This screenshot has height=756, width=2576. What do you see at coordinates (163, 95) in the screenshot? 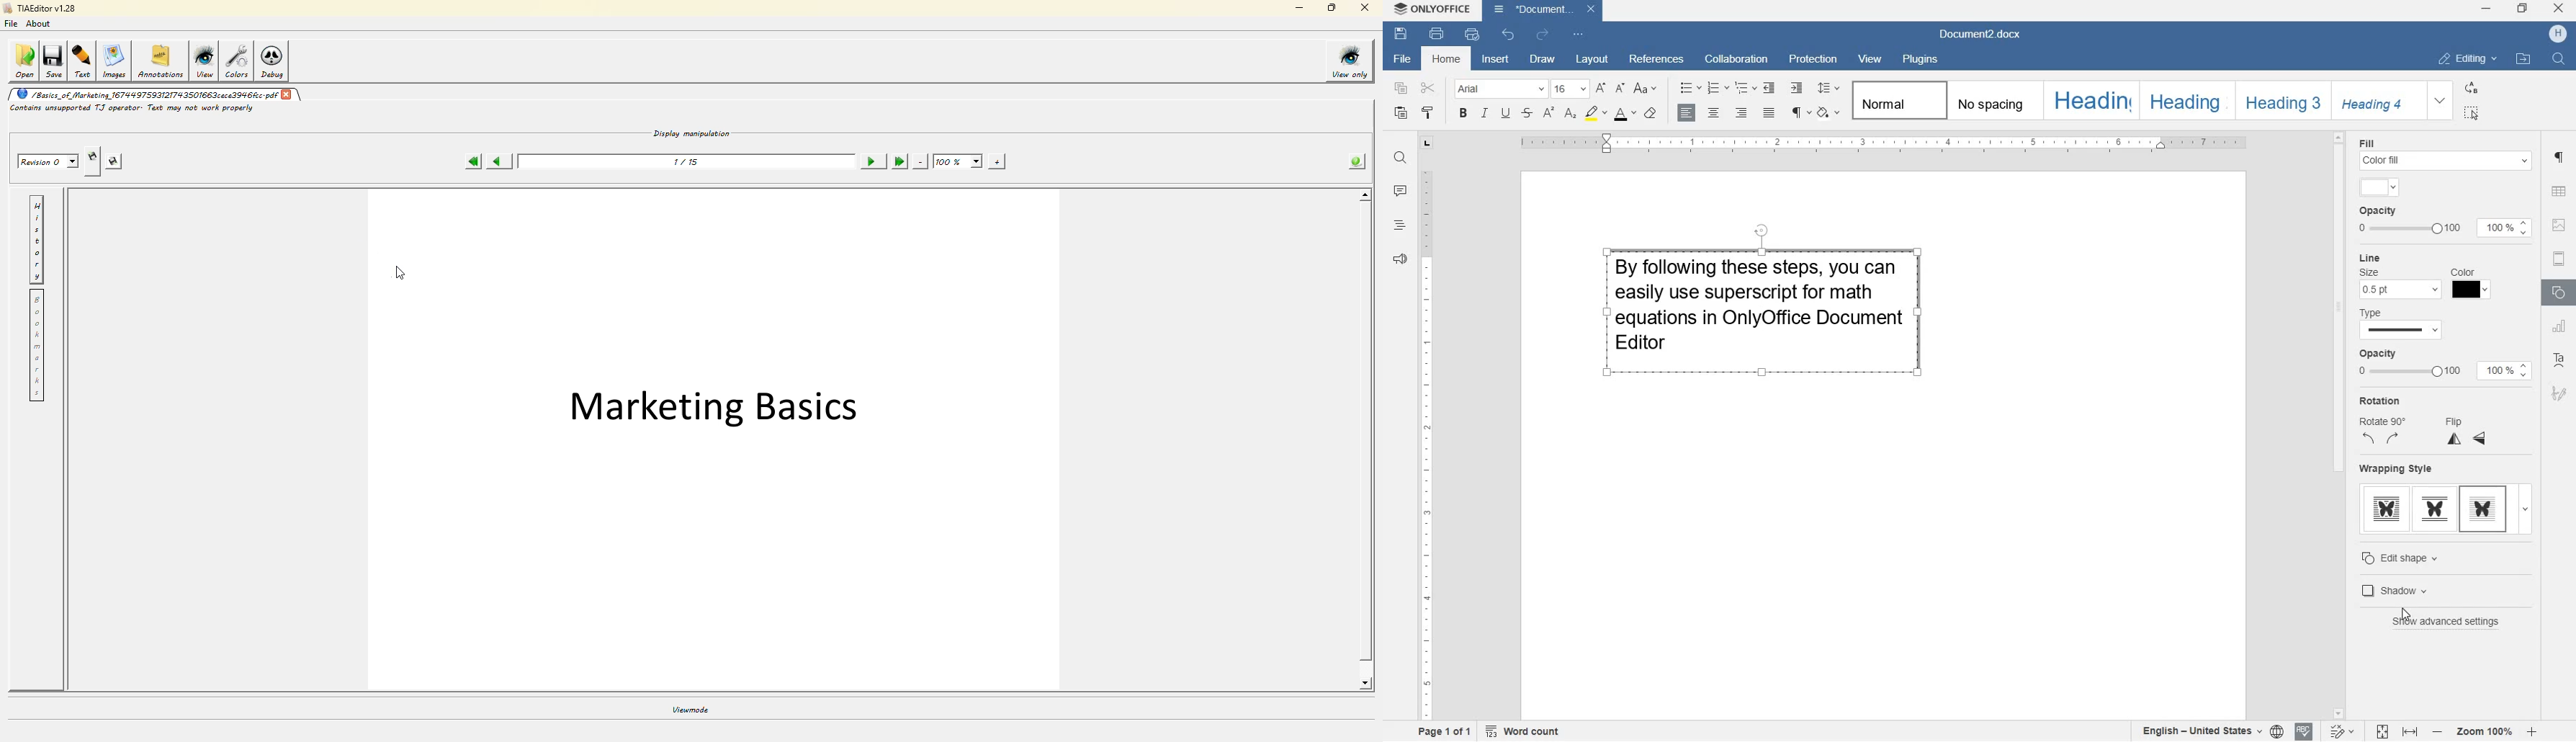
I see `Basics_of_Marketing 1679%997/59312174 35071063 cece3I90kc pdf ` at bounding box center [163, 95].